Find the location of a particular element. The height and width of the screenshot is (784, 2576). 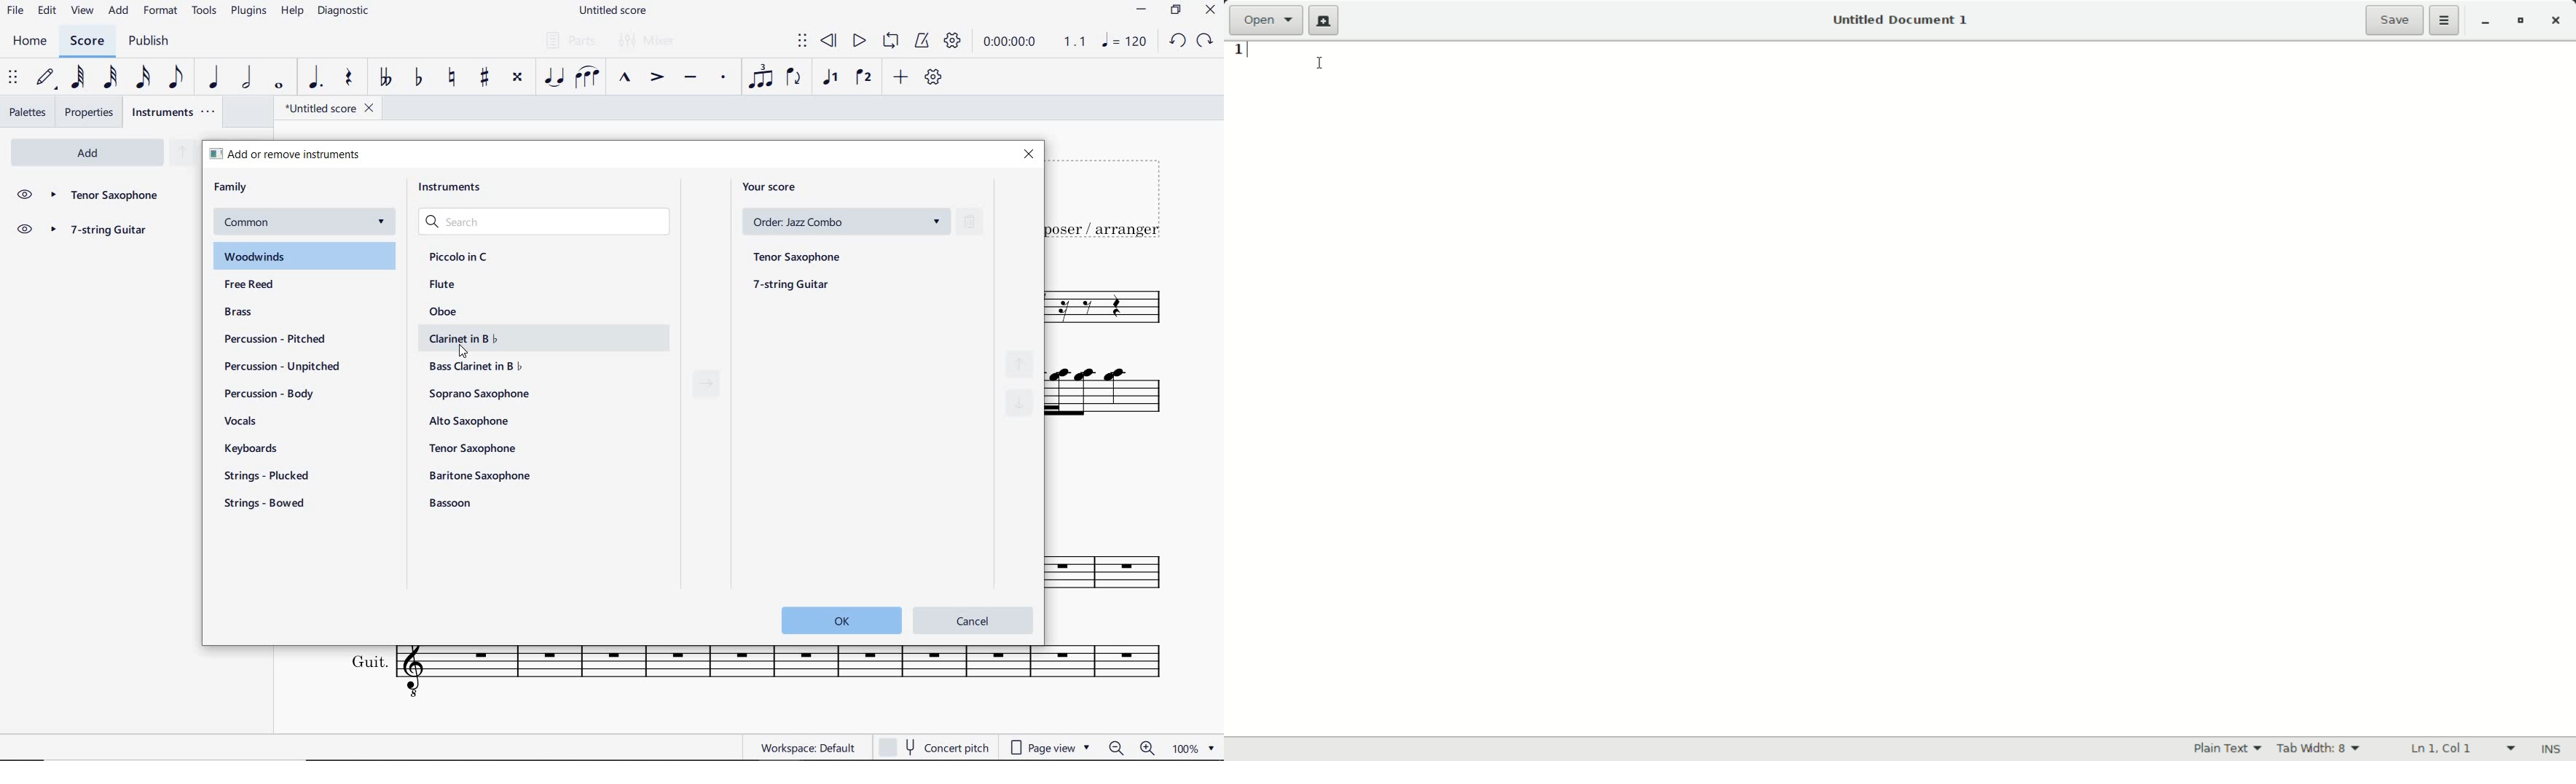

add or remove instruments is located at coordinates (303, 154).